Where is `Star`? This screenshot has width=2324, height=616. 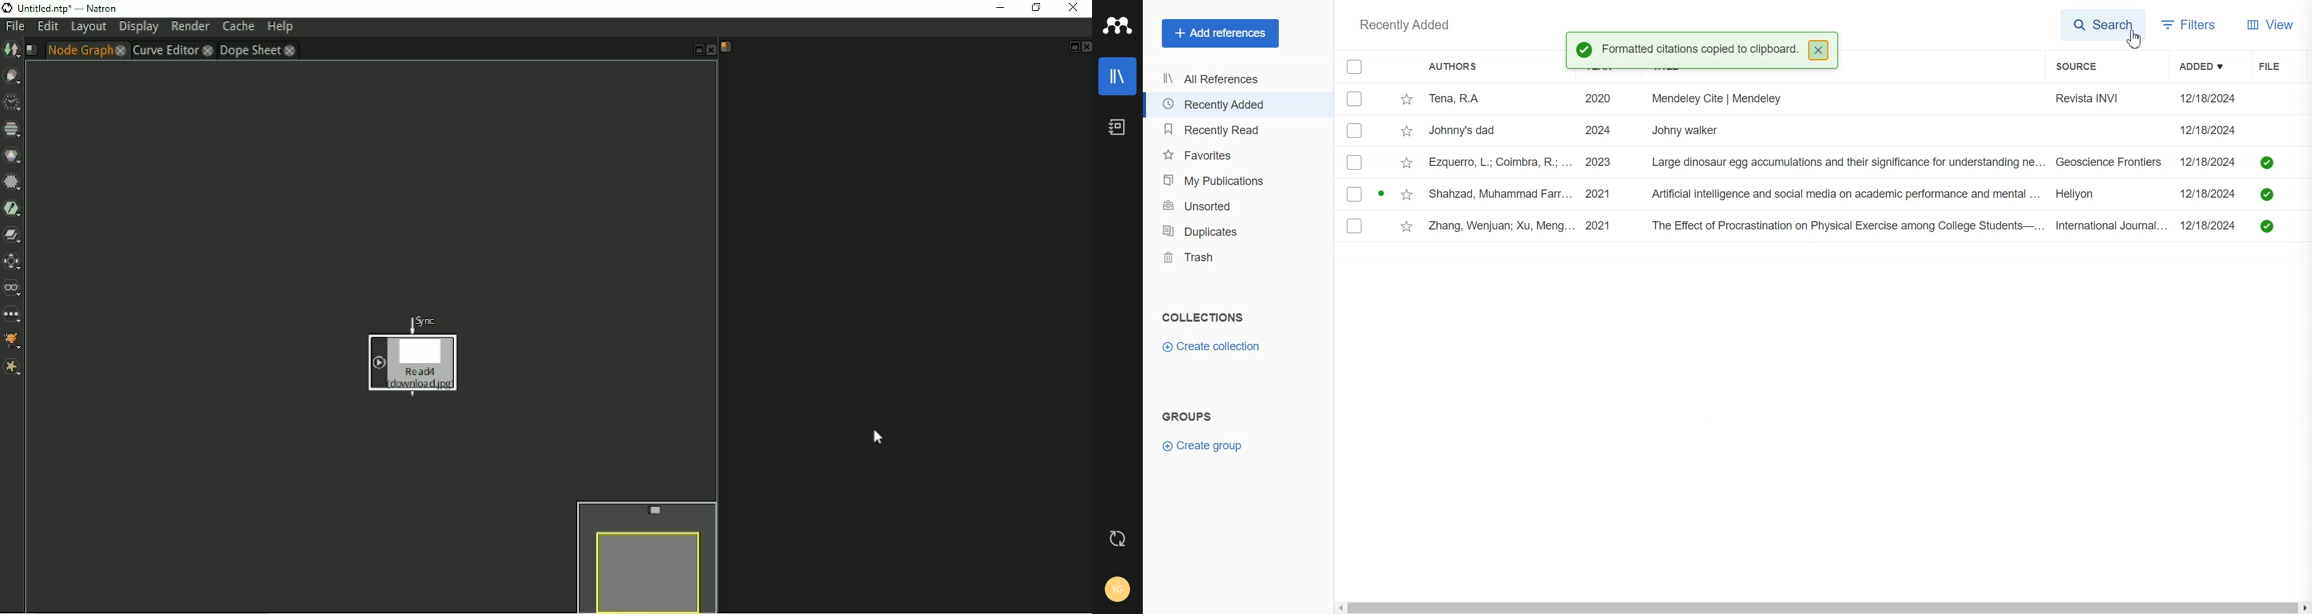 Star is located at coordinates (1407, 100).